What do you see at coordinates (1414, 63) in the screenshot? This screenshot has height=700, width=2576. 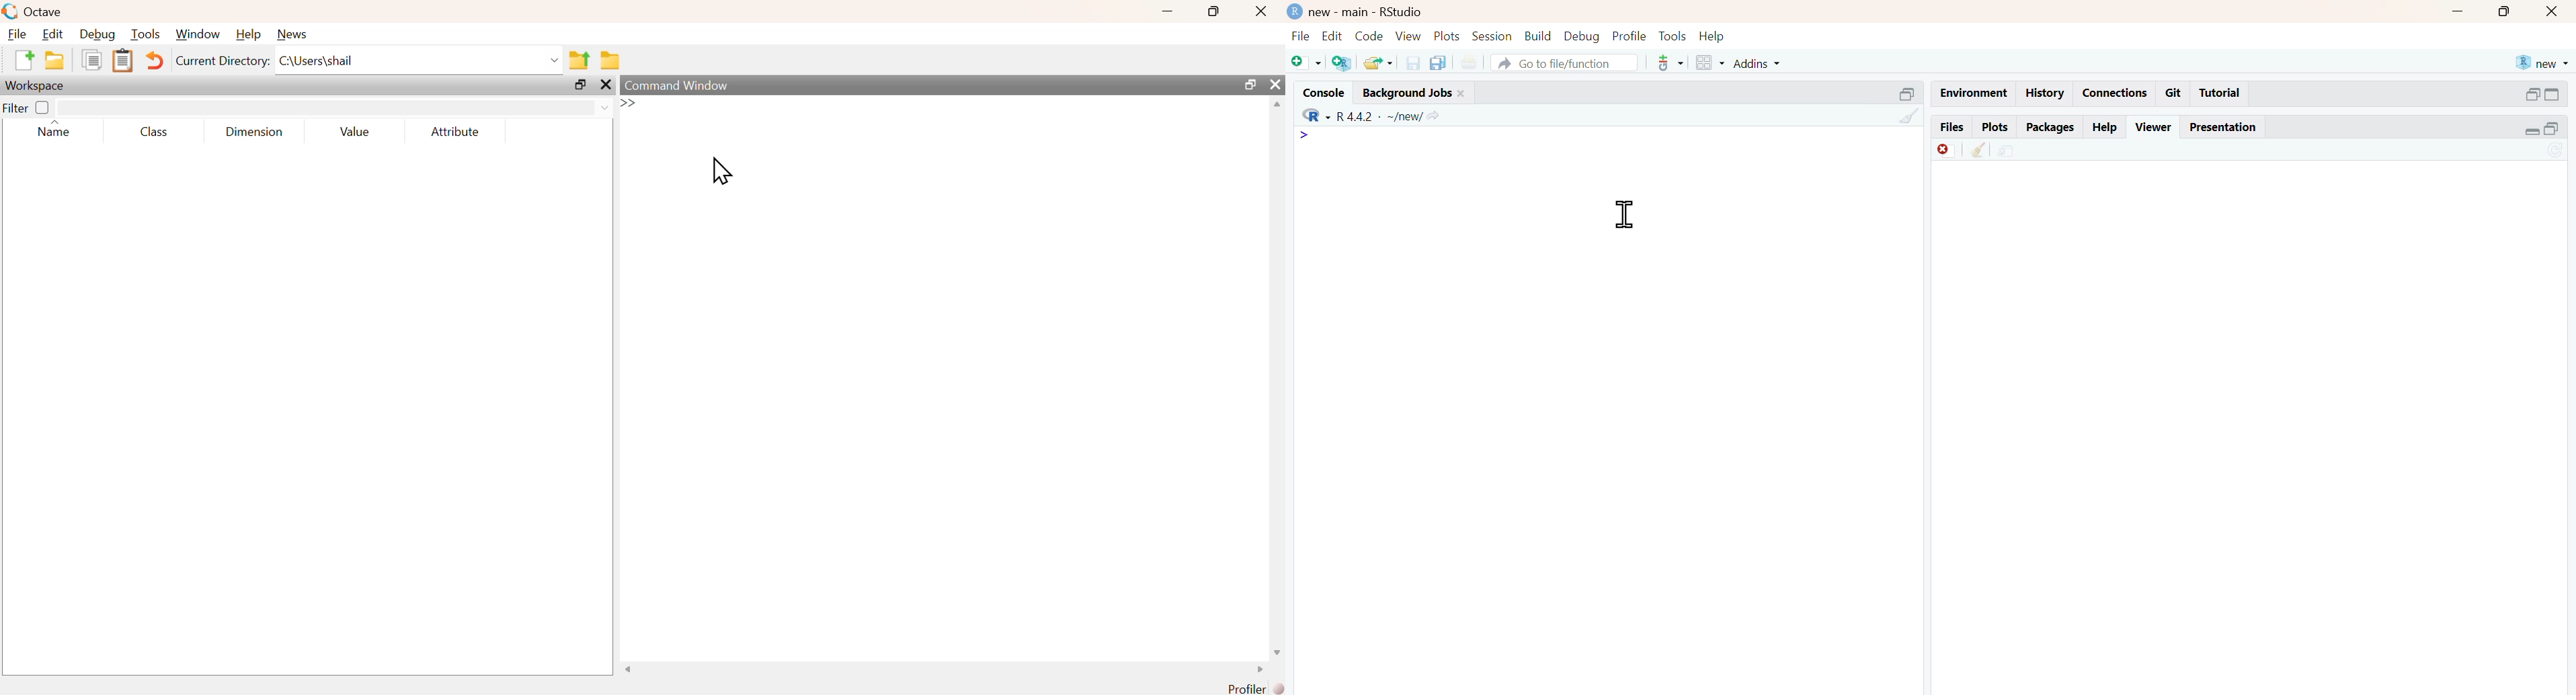 I see `save` at bounding box center [1414, 63].